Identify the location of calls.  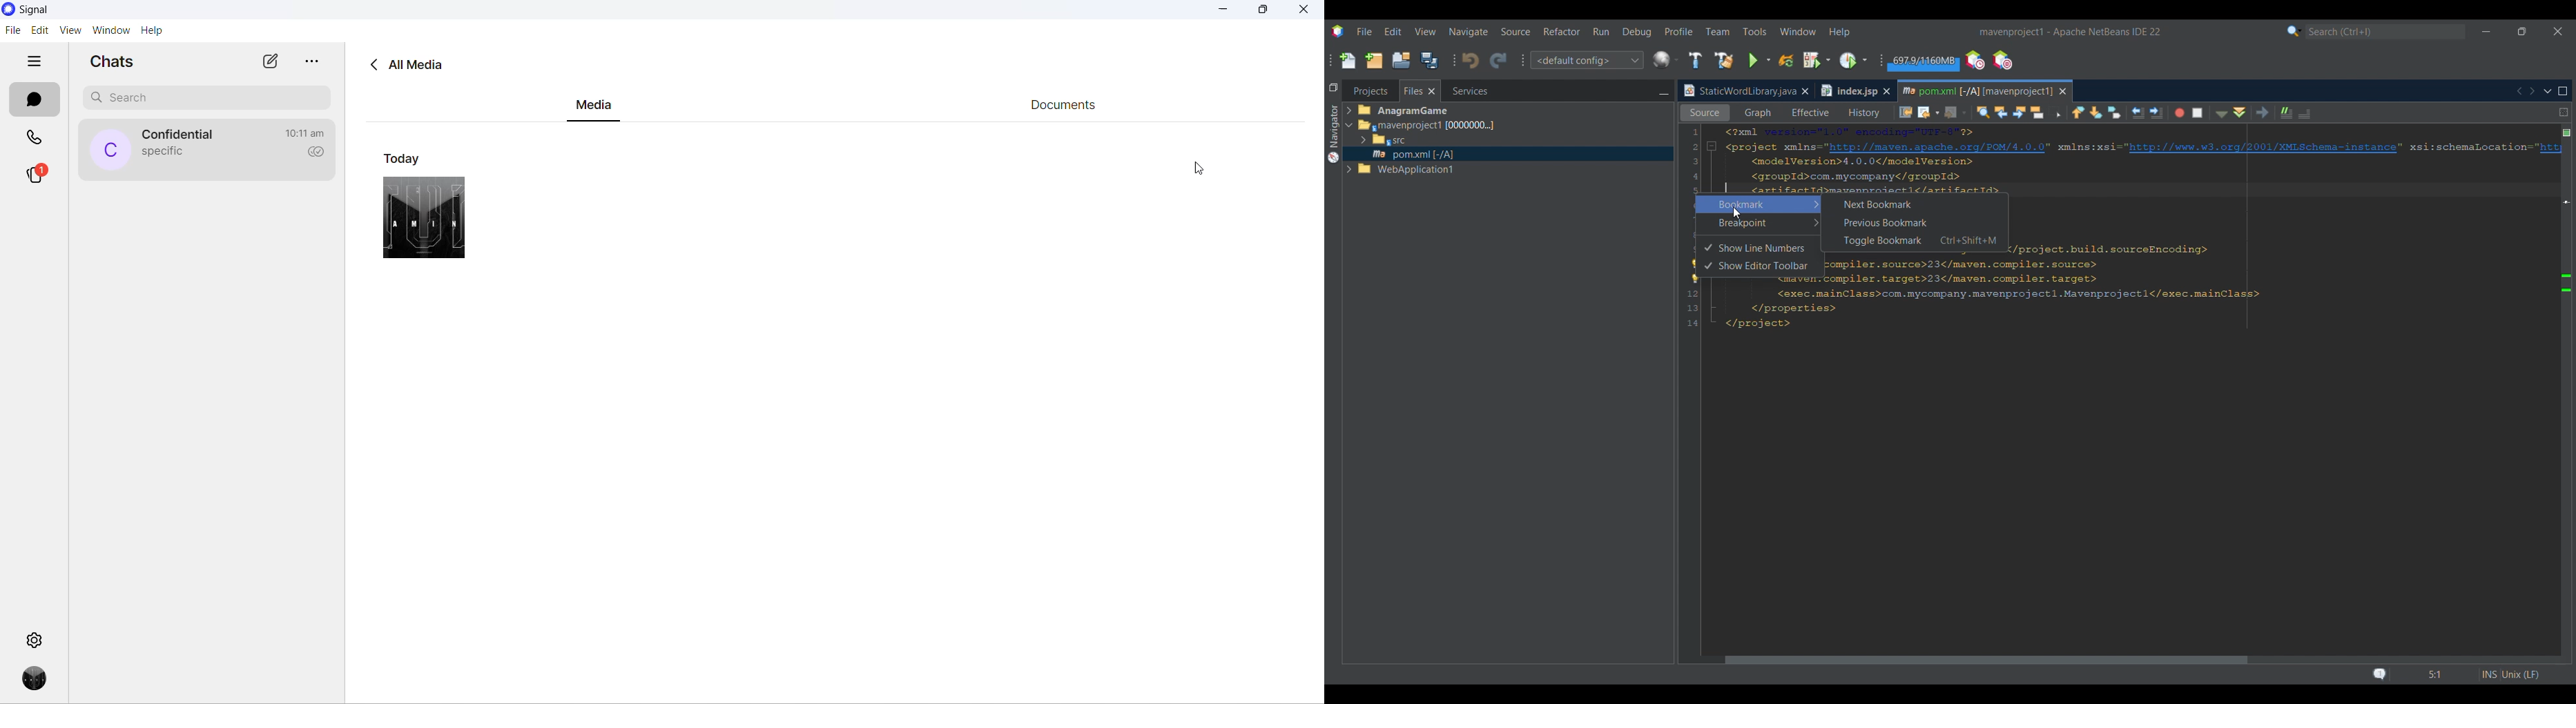
(35, 136).